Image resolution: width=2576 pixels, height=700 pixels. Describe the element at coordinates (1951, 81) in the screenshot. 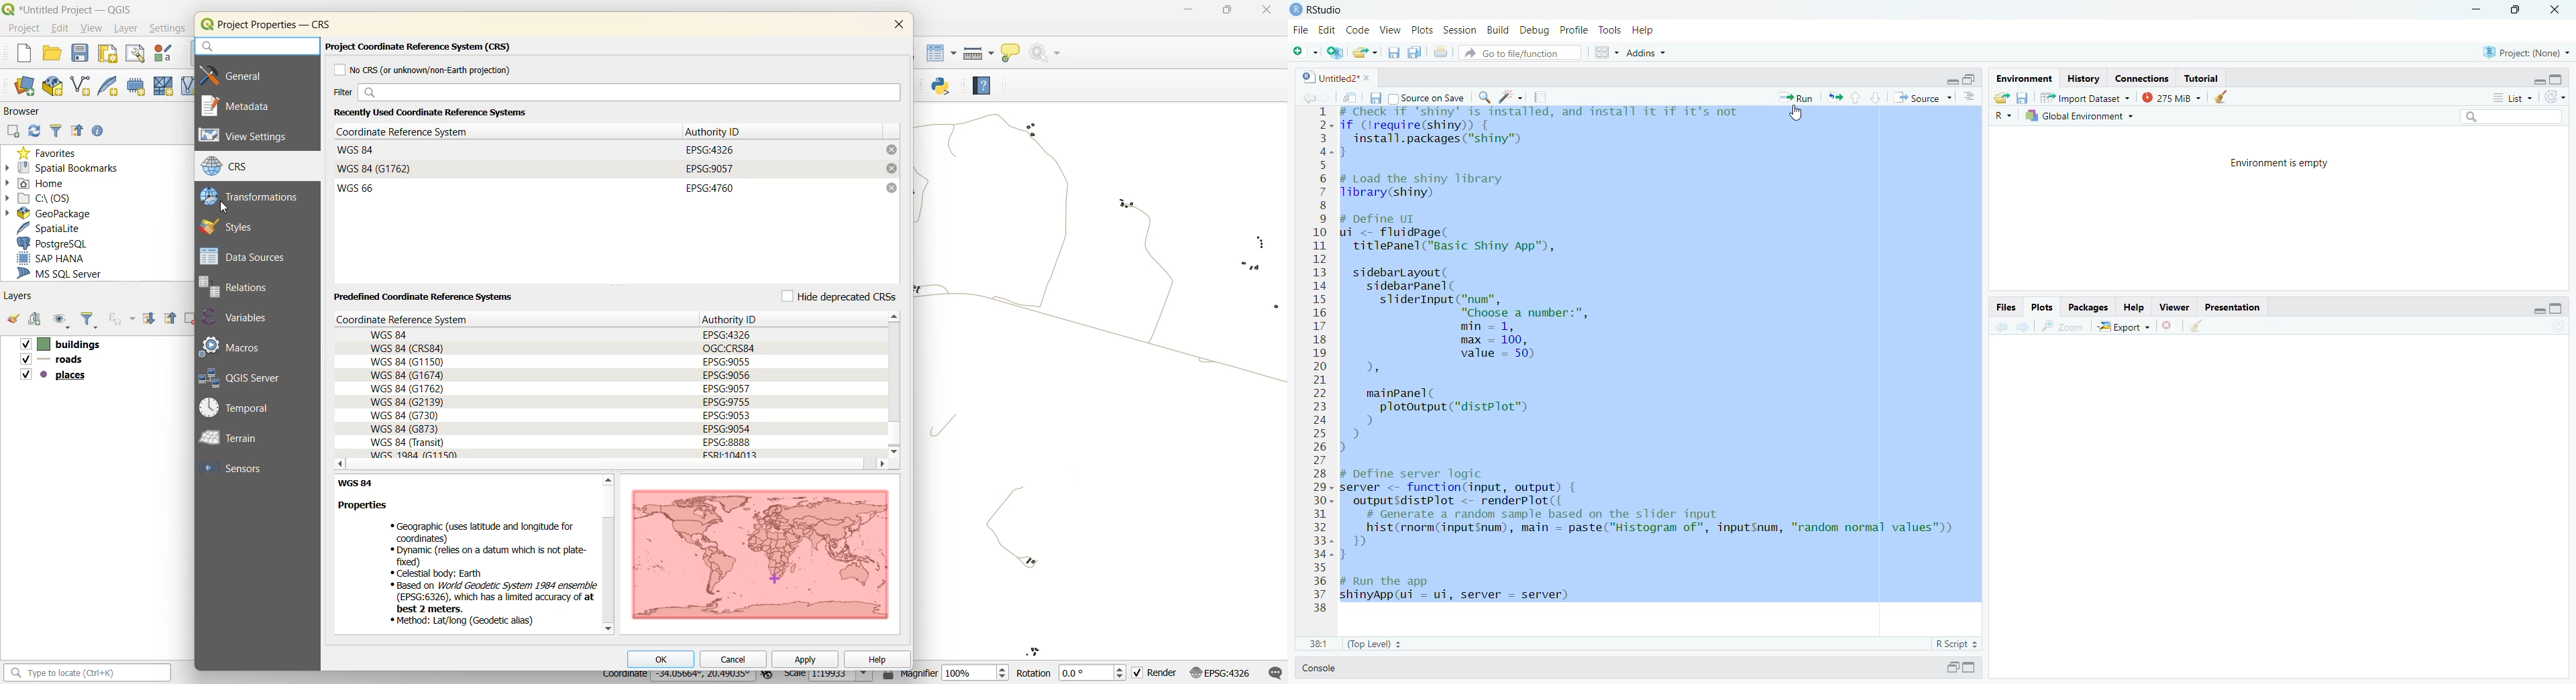

I see `minimize` at that location.